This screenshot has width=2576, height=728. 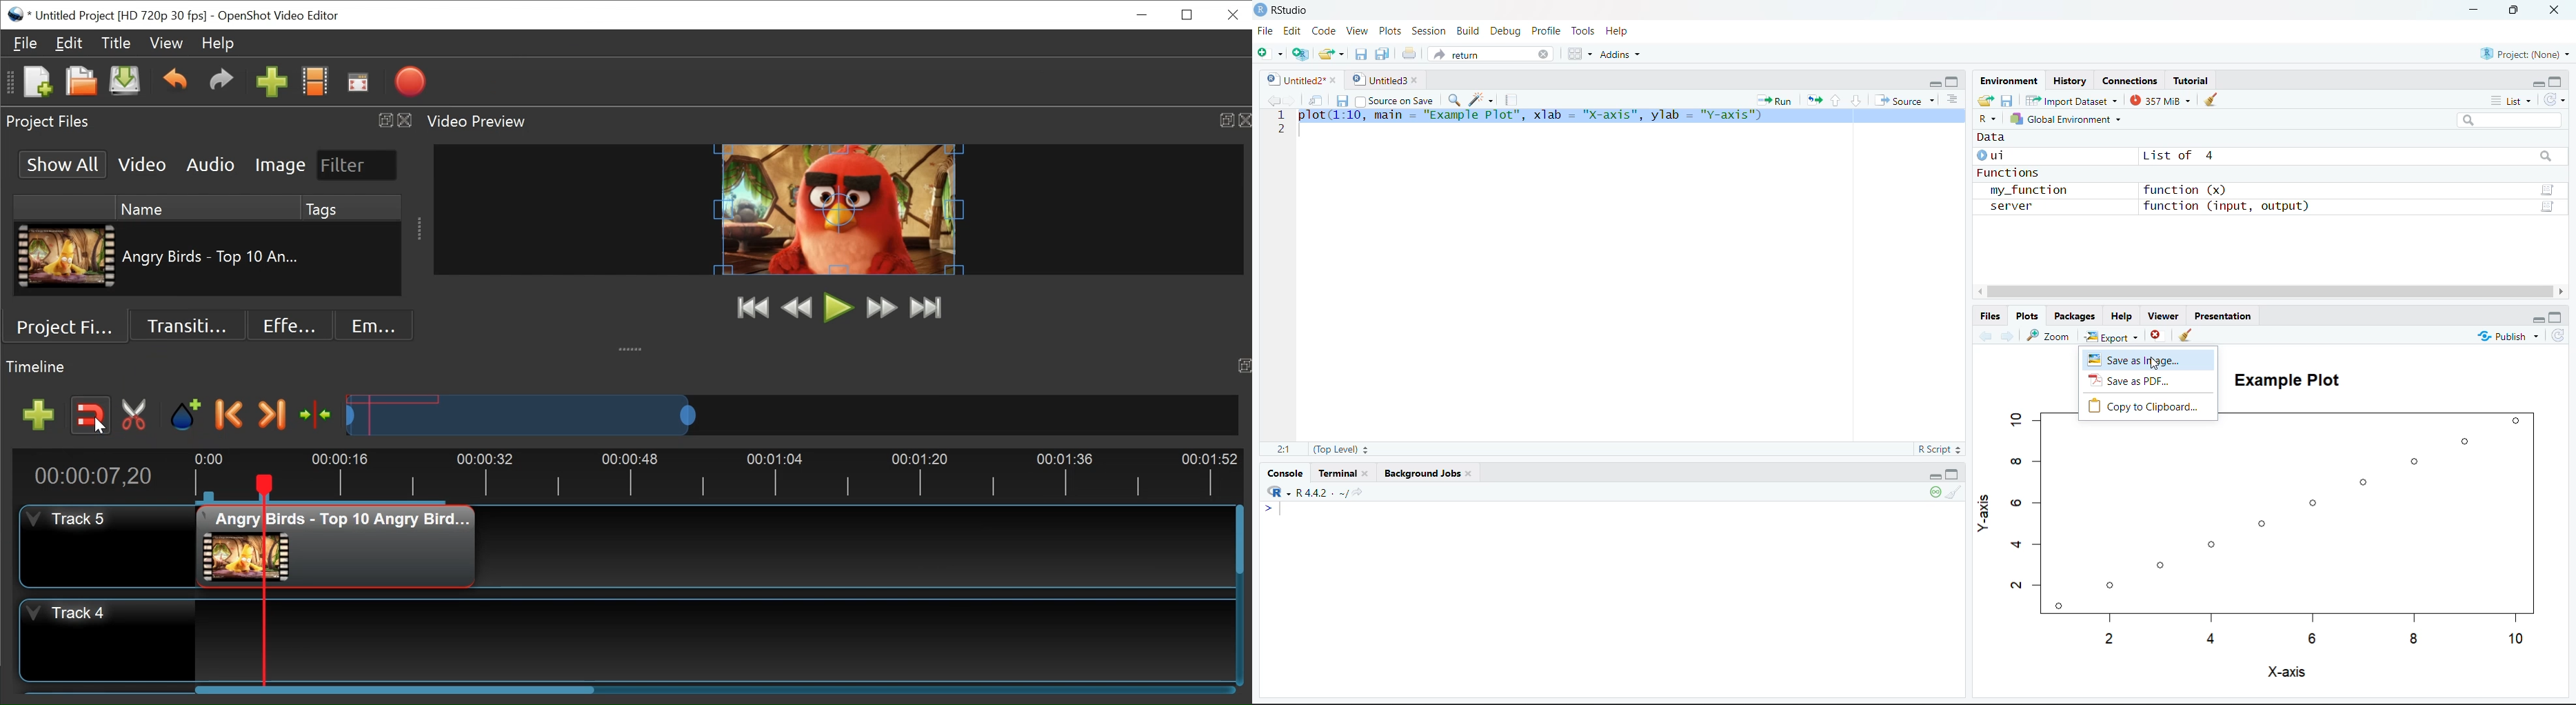 What do you see at coordinates (2548, 190) in the screenshot?
I see `Data/Table` at bounding box center [2548, 190].